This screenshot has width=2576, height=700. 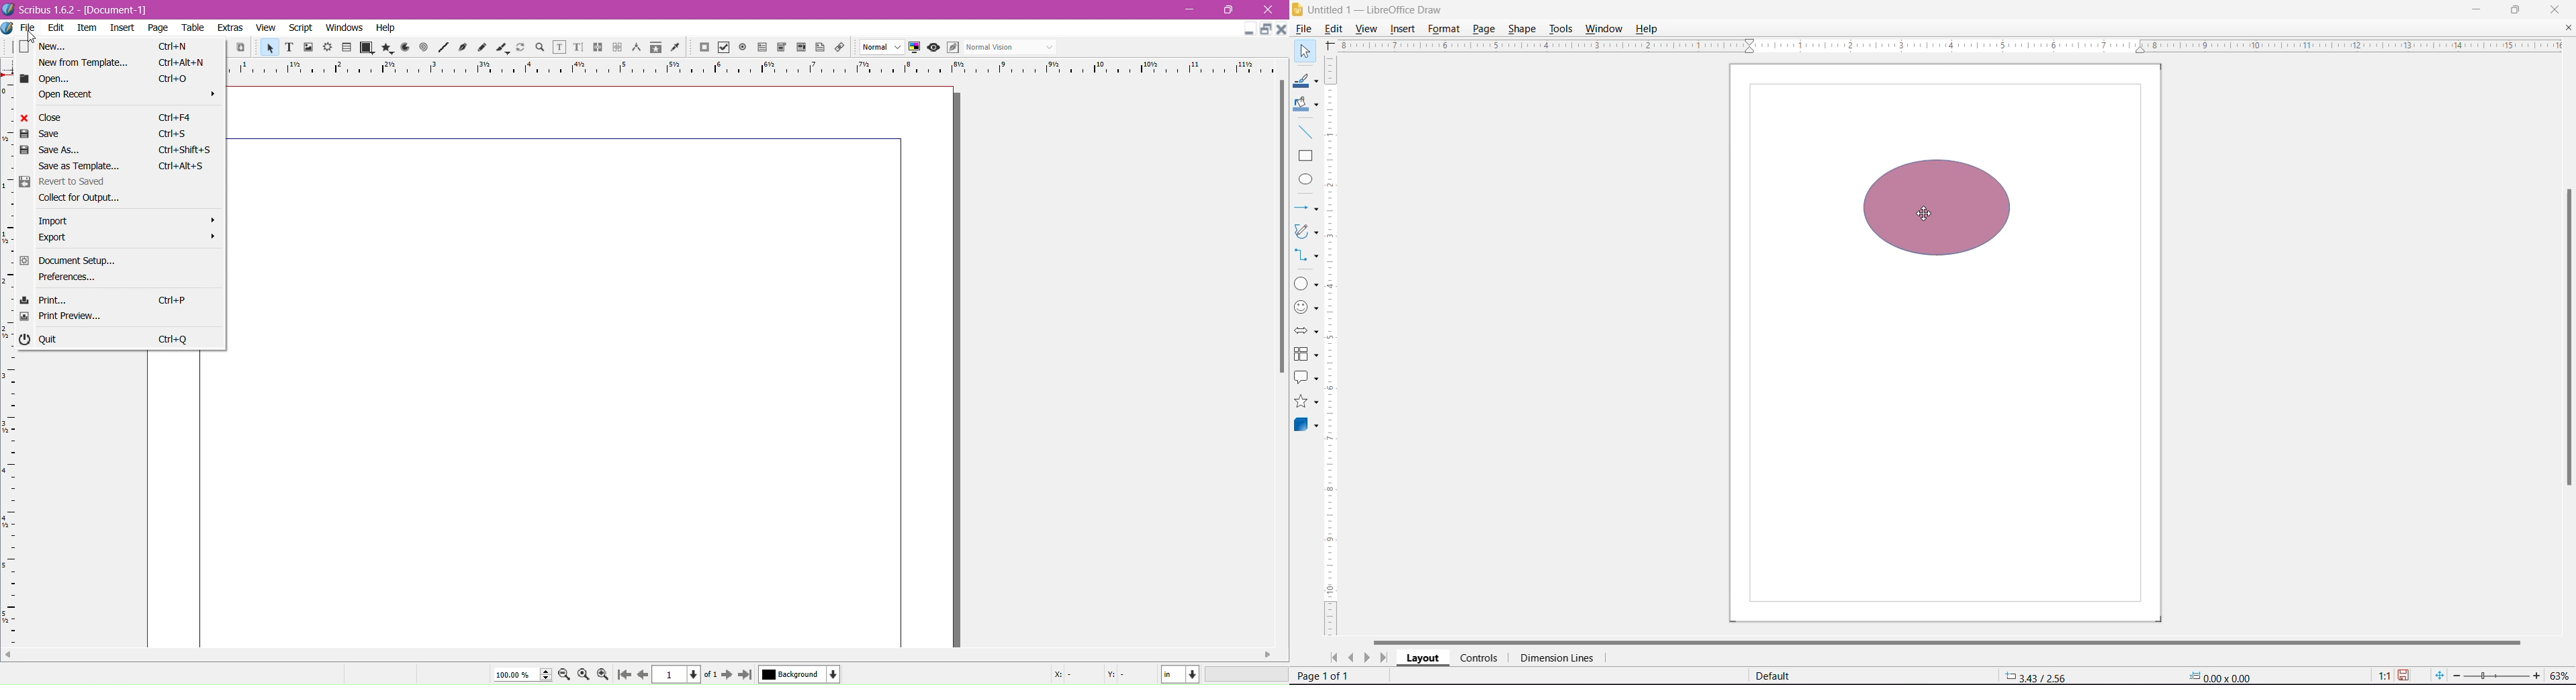 I want to click on Edit, so click(x=1334, y=29).